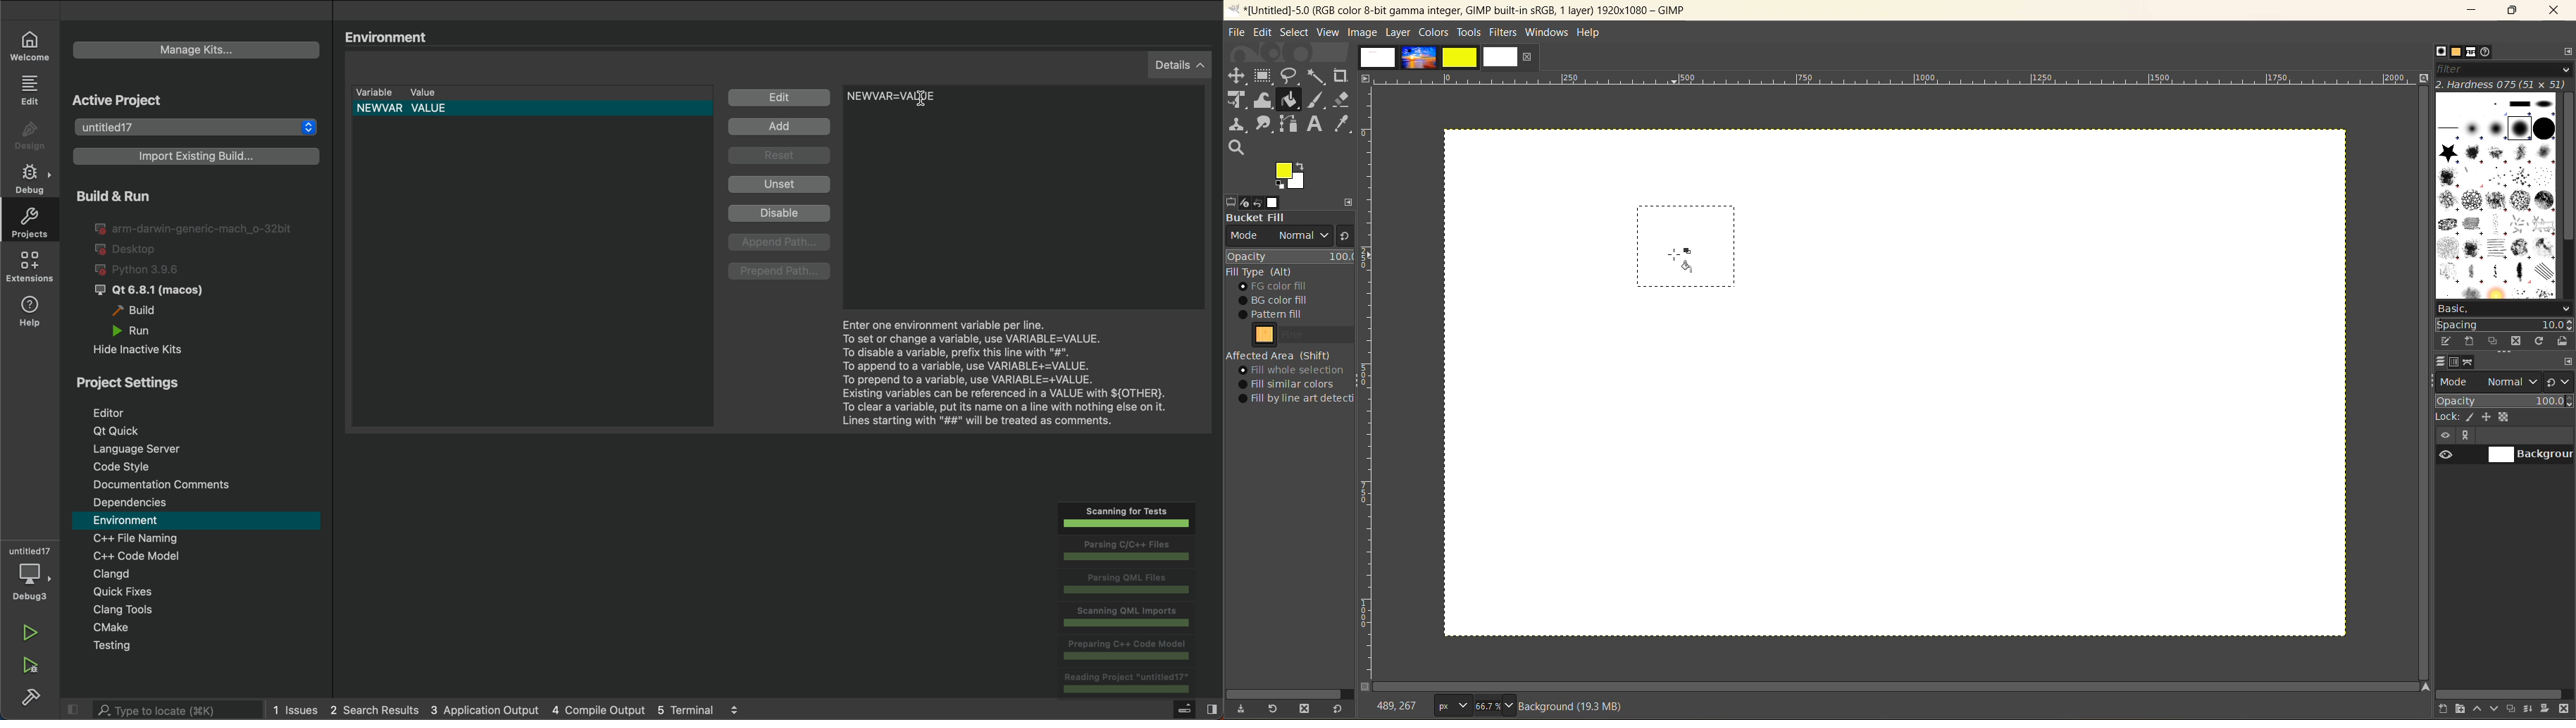 This screenshot has height=728, width=2576. I want to click on scale, so click(1898, 80).